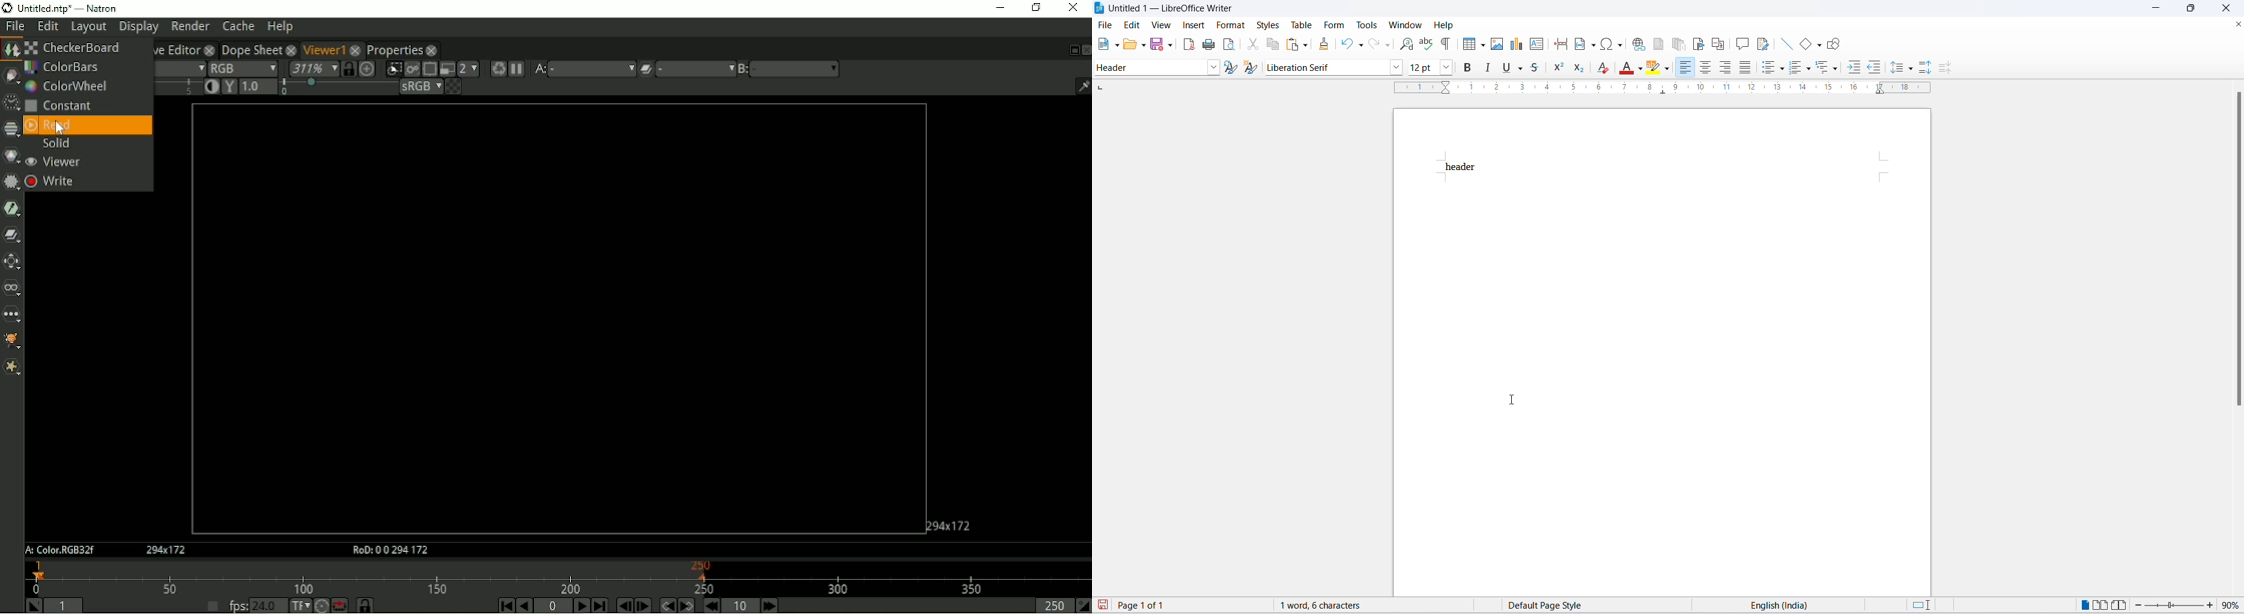 The width and height of the screenshot is (2268, 616). I want to click on insert, so click(1194, 25).